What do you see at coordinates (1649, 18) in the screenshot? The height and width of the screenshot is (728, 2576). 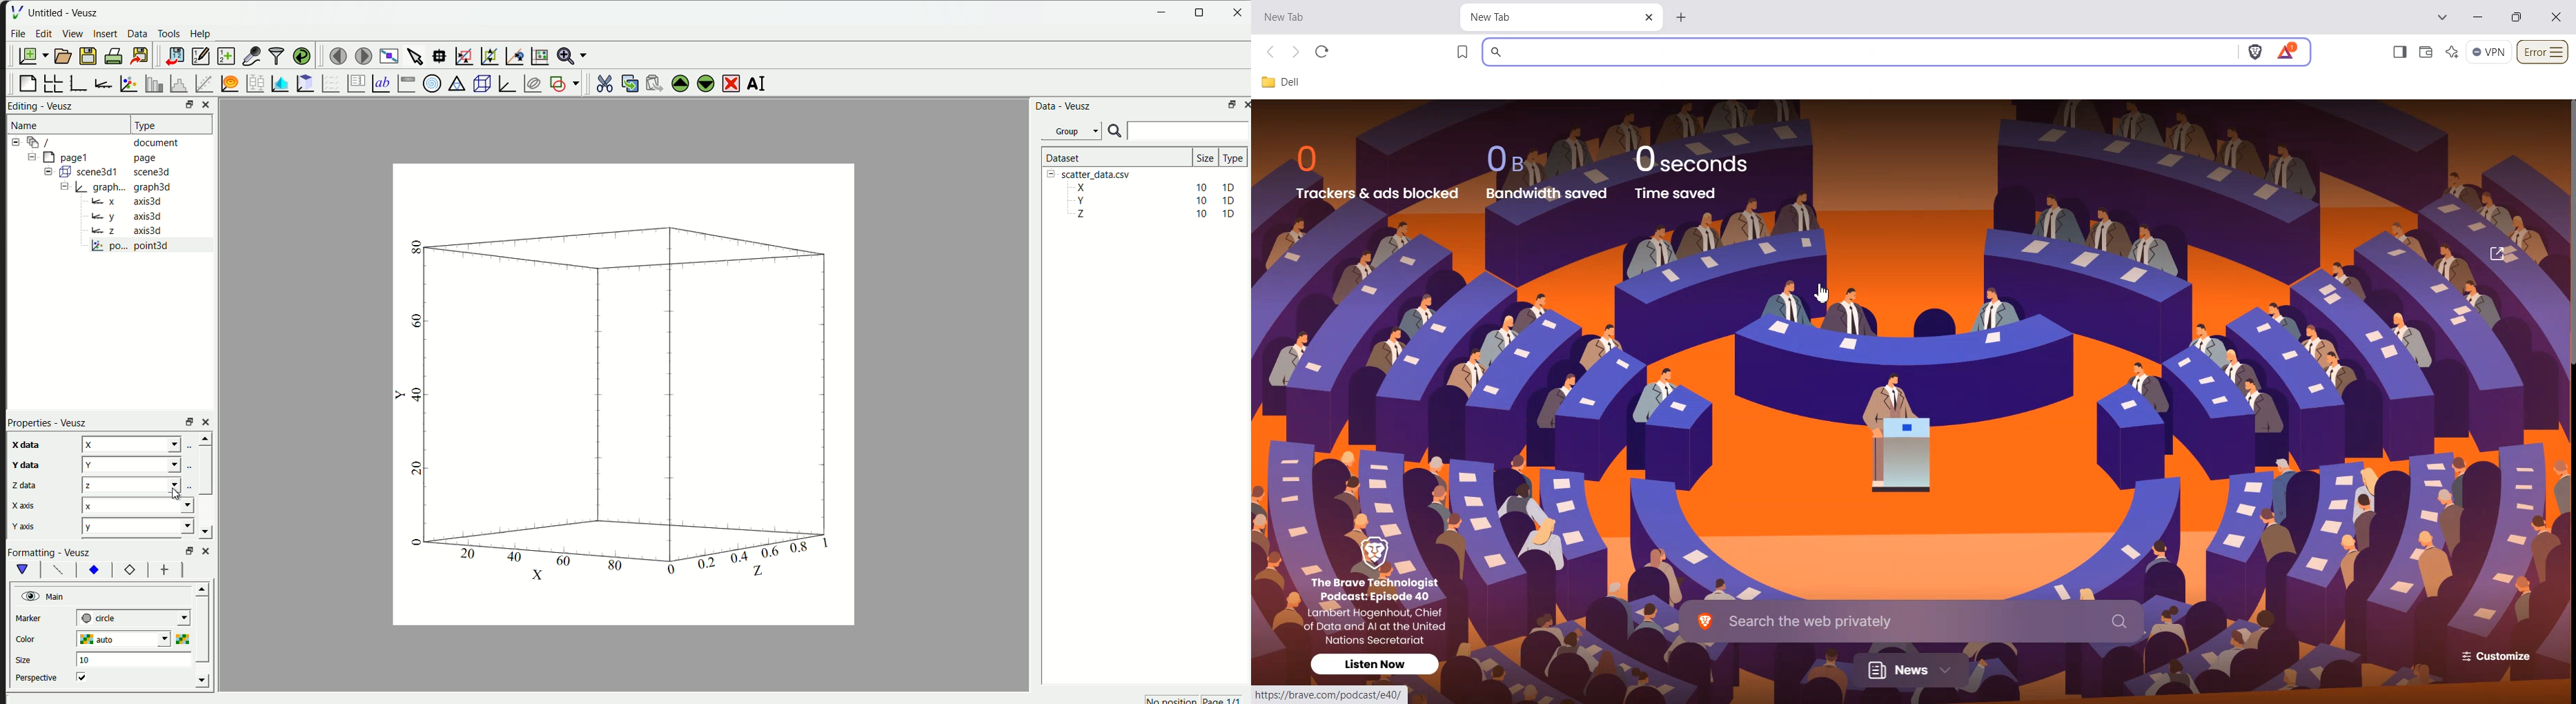 I see `Close` at bounding box center [1649, 18].